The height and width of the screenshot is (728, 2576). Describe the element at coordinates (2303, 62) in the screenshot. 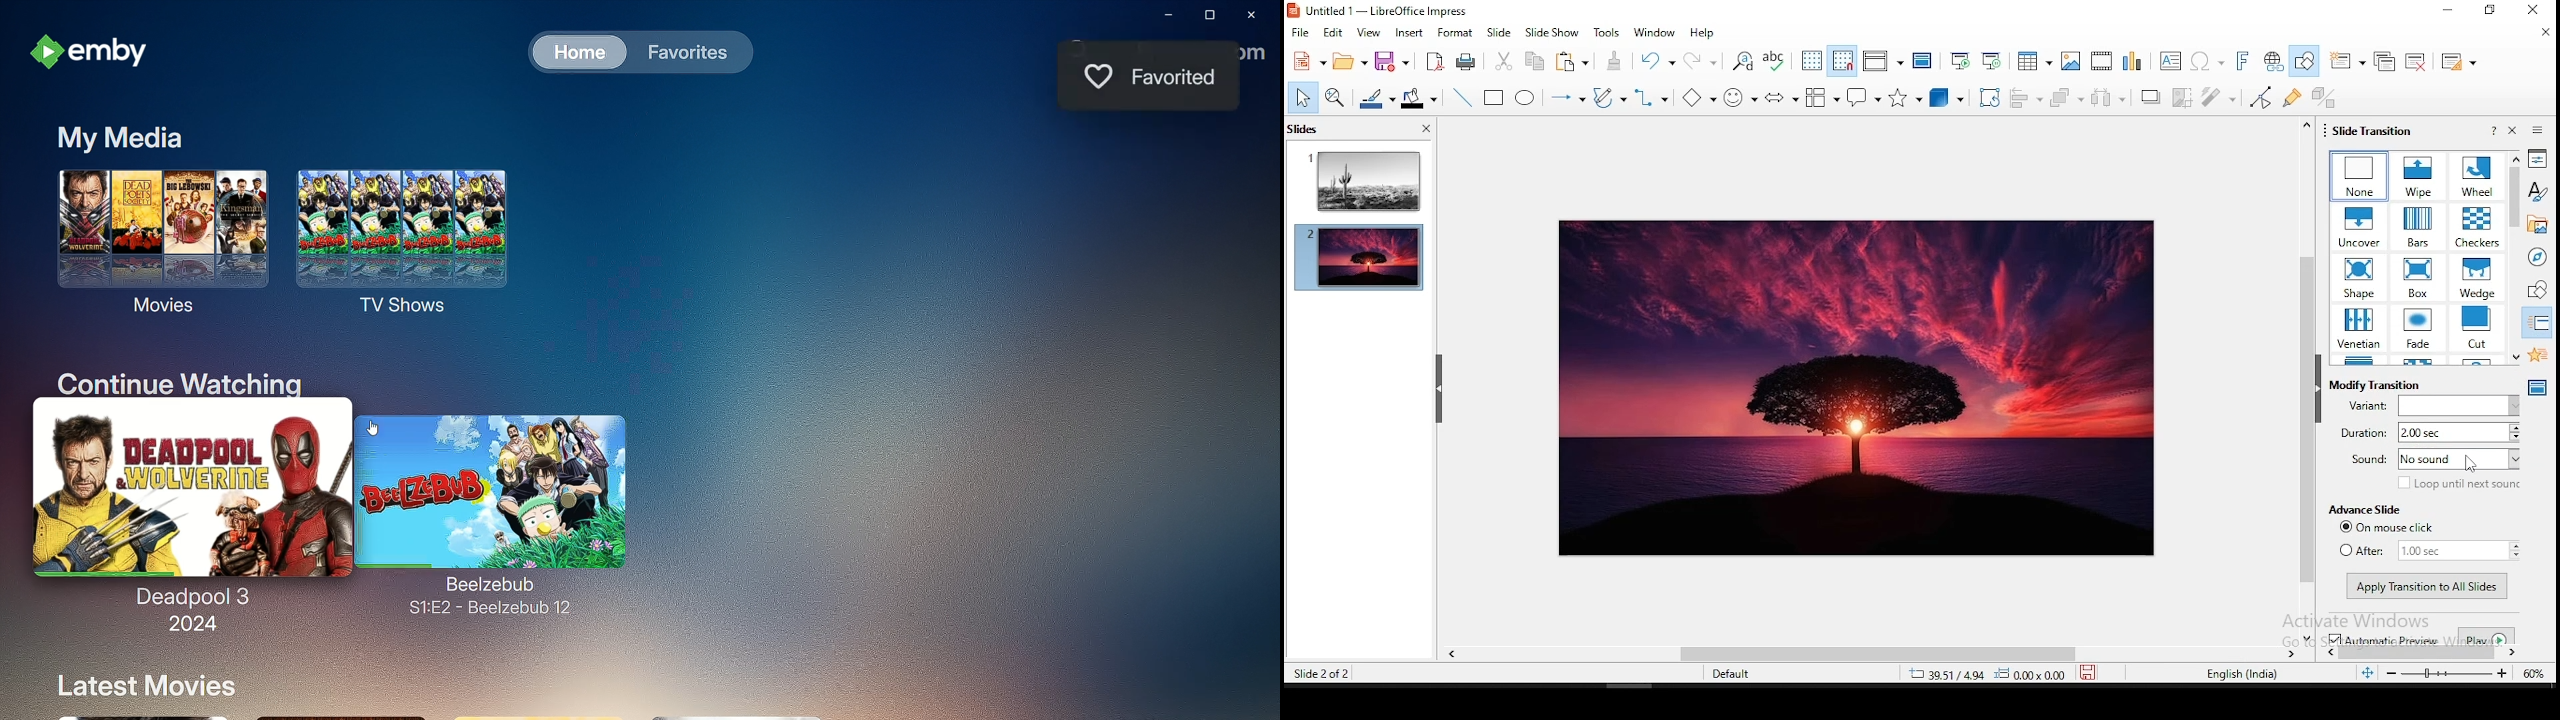

I see `show draw functions` at that location.